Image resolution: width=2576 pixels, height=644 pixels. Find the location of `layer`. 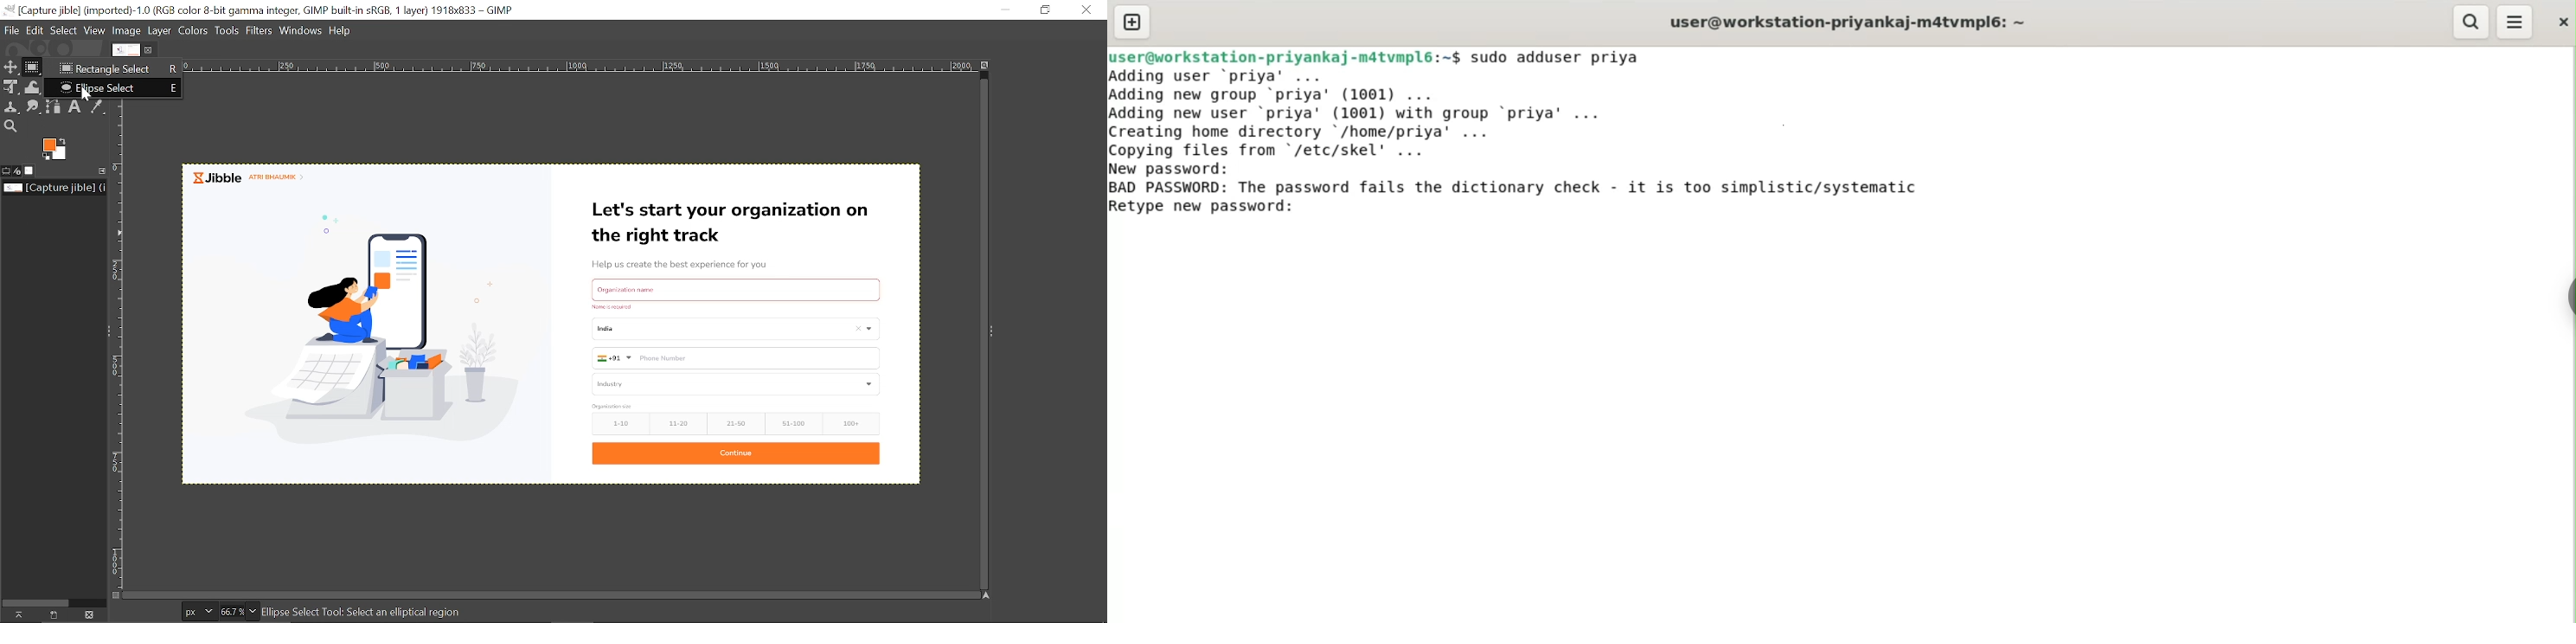

layer is located at coordinates (160, 29).